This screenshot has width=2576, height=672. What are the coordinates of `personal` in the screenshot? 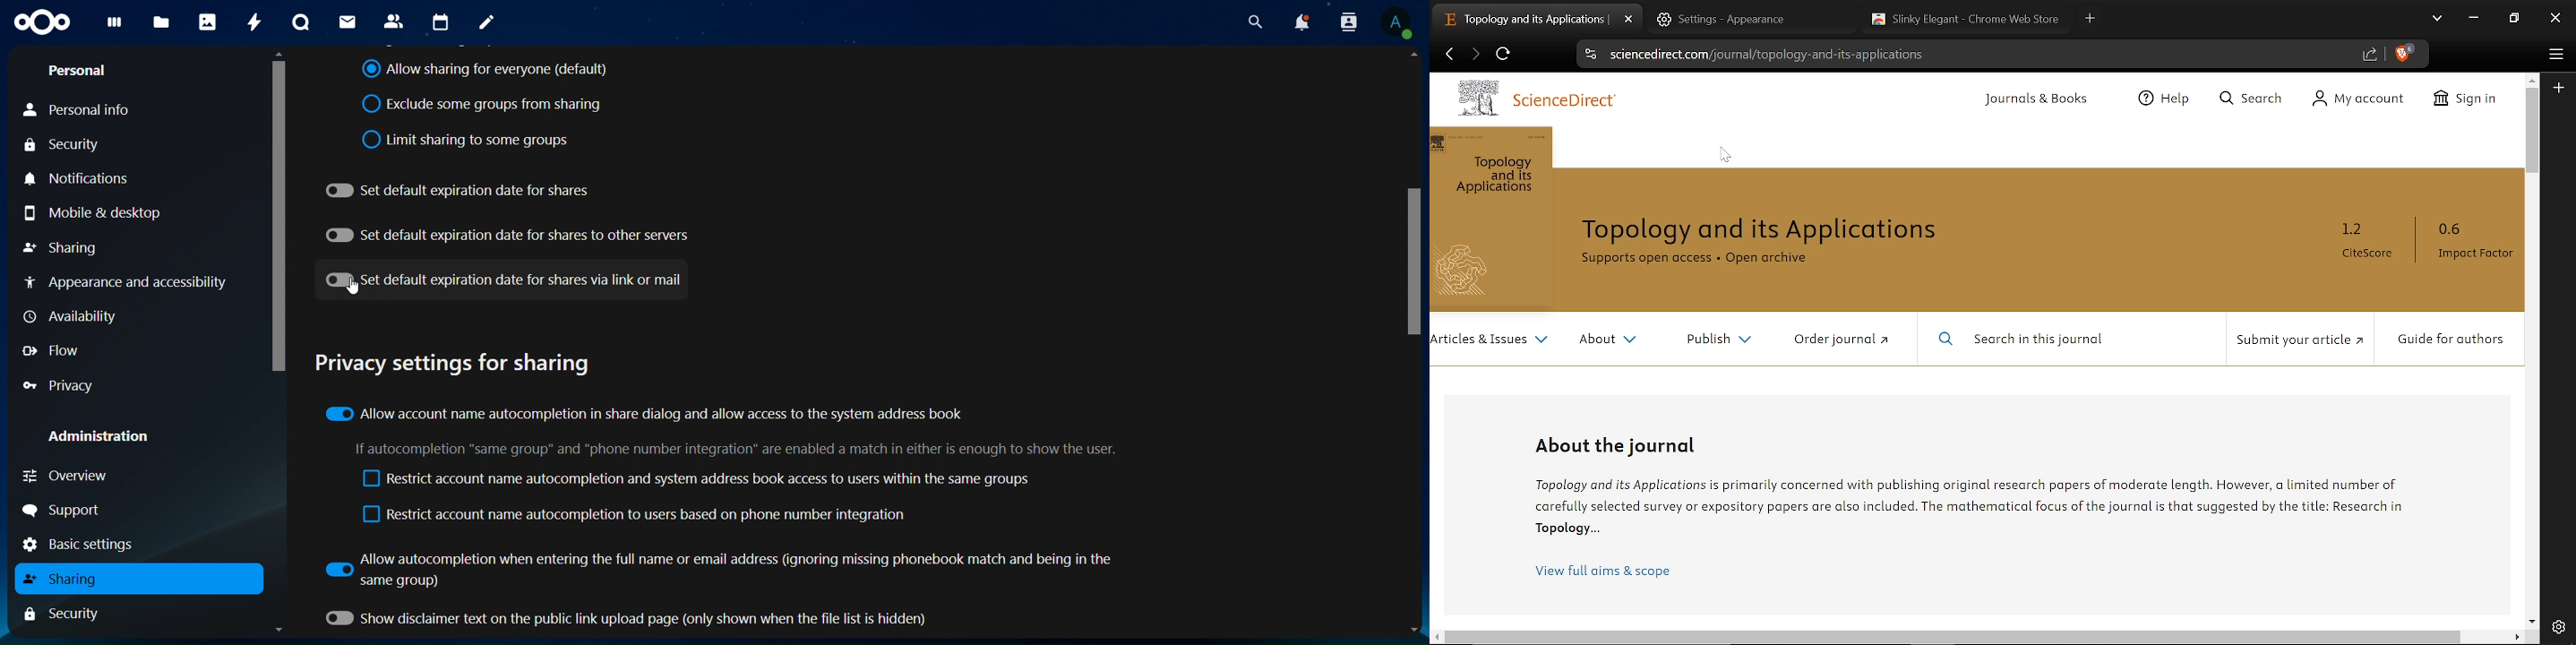 It's located at (79, 72).